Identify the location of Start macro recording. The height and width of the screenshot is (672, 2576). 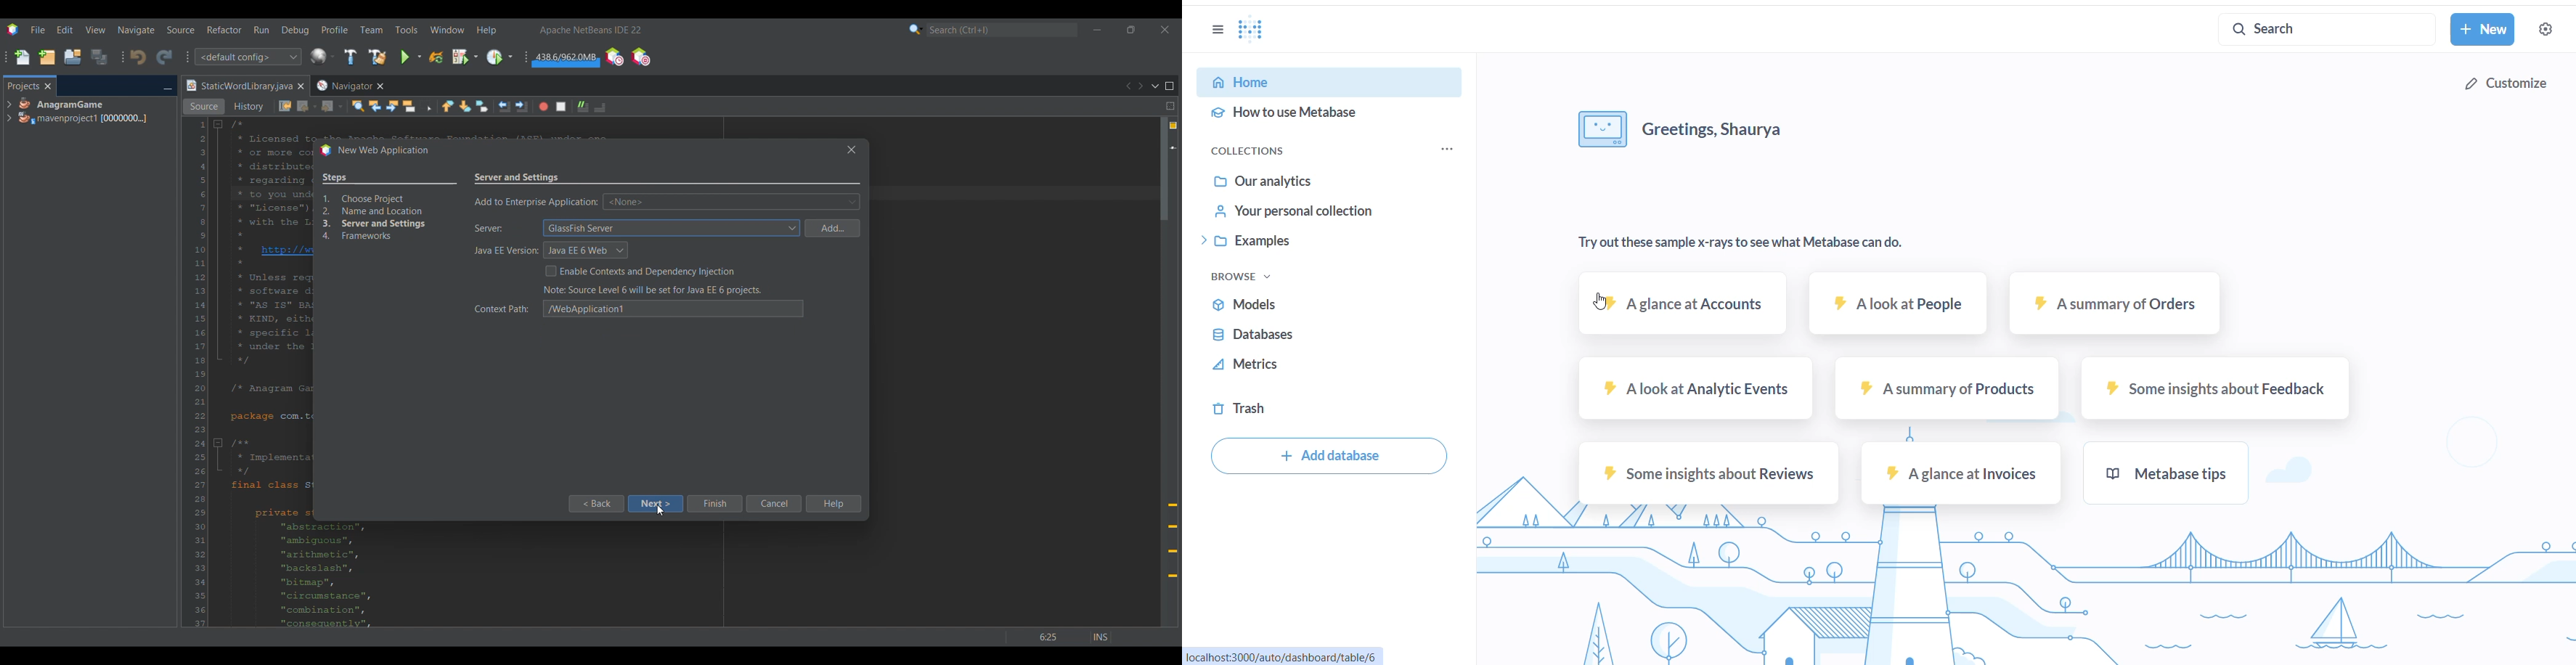
(544, 107).